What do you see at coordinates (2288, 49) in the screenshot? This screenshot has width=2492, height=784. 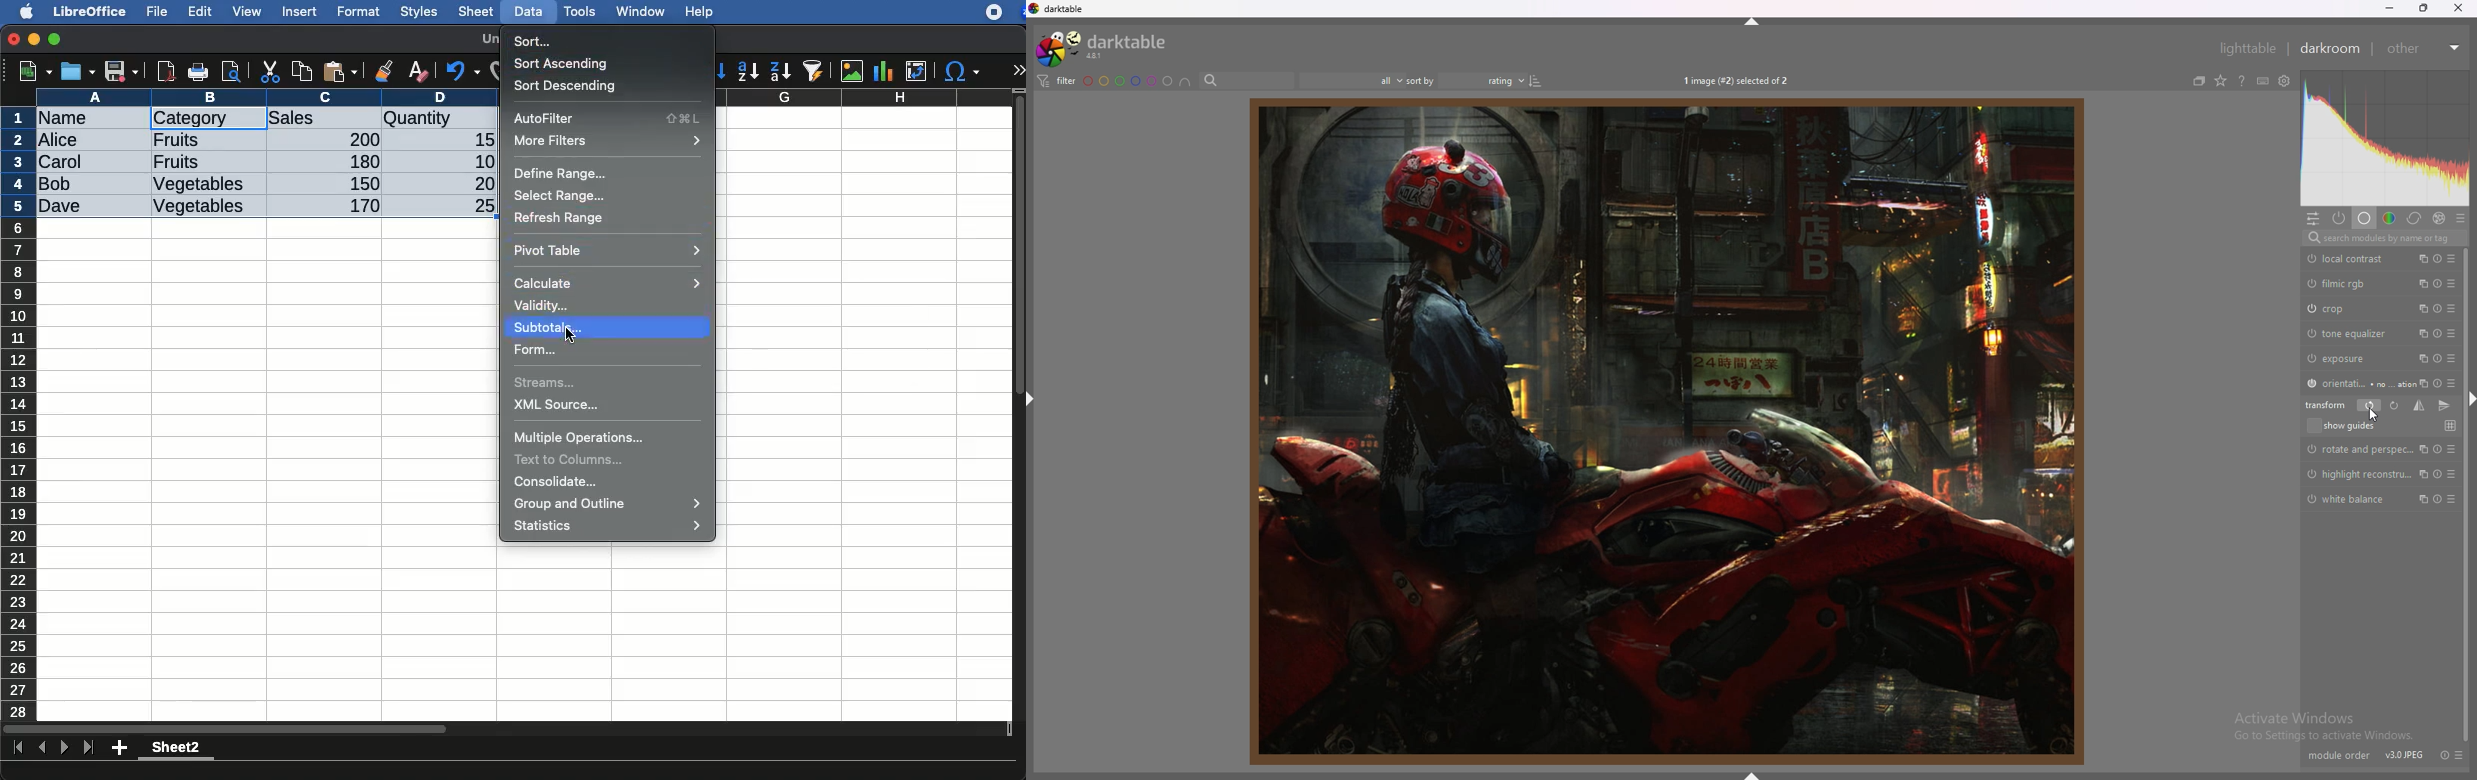 I see `divider` at bounding box center [2288, 49].